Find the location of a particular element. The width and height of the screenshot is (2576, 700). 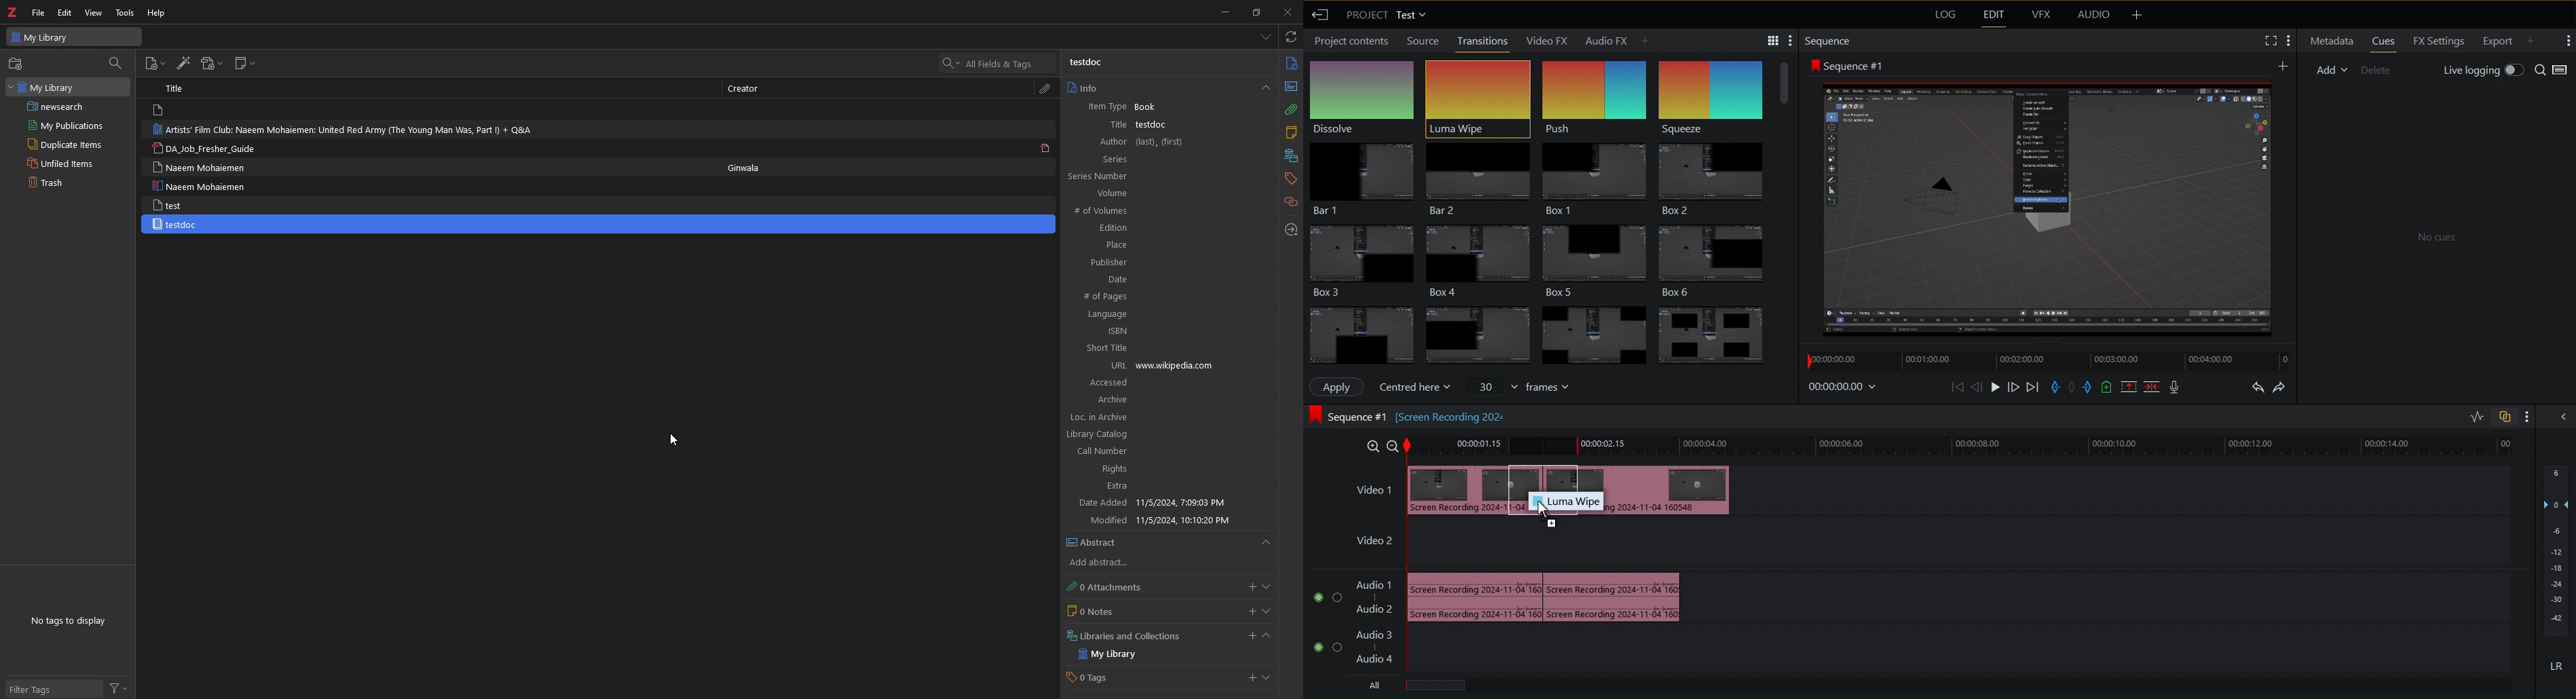

Skip Forward is located at coordinates (2032, 387).